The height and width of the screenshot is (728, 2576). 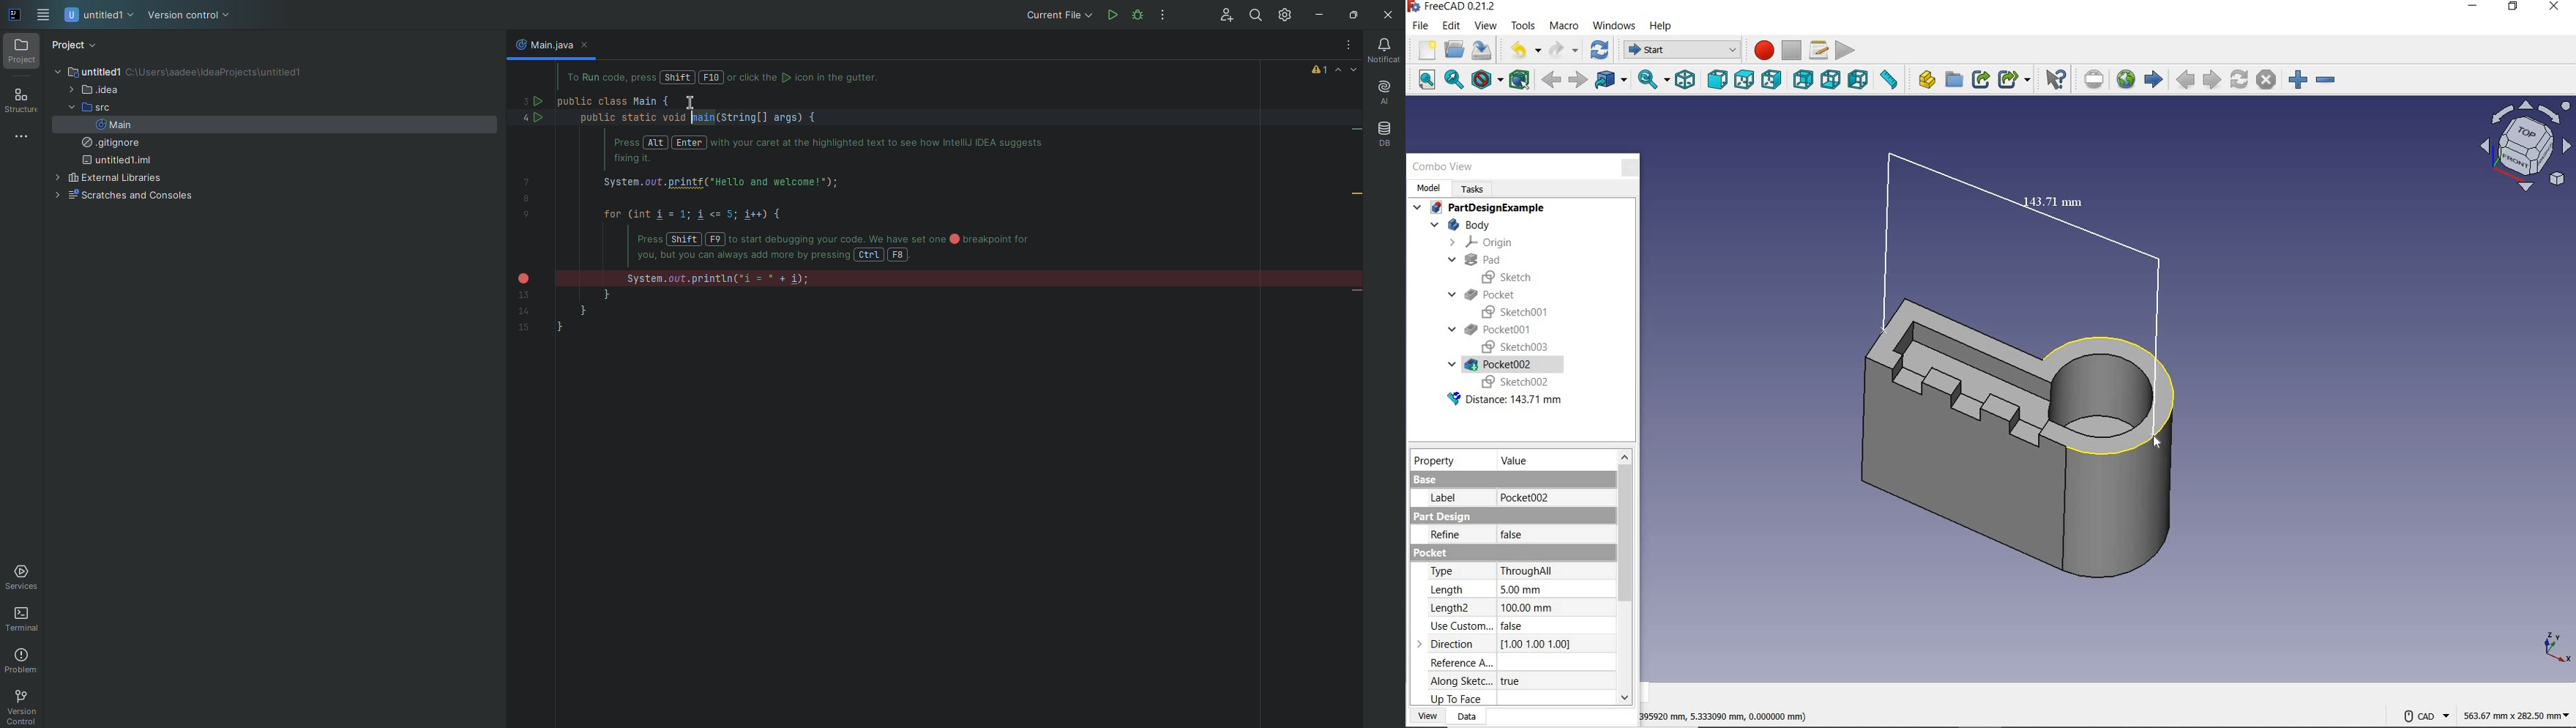 I want to click on windows, so click(x=1615, y=26).